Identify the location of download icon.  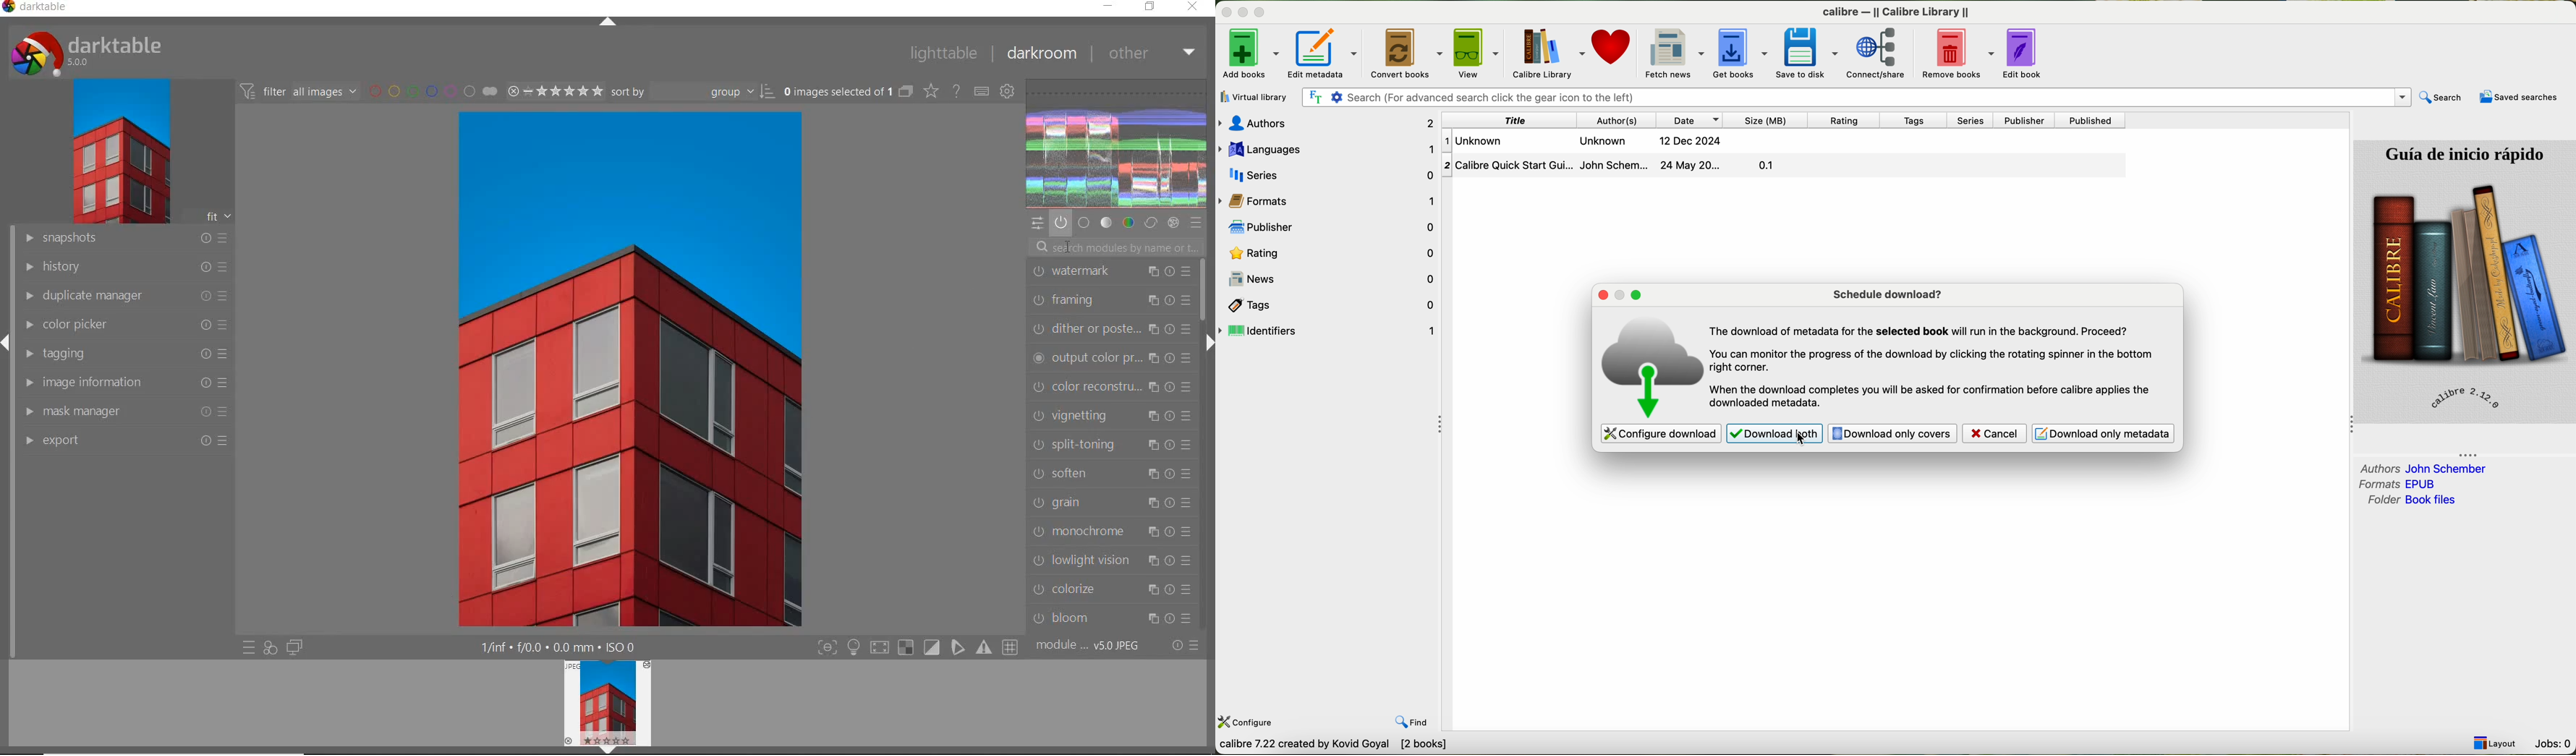
(1648, 368).